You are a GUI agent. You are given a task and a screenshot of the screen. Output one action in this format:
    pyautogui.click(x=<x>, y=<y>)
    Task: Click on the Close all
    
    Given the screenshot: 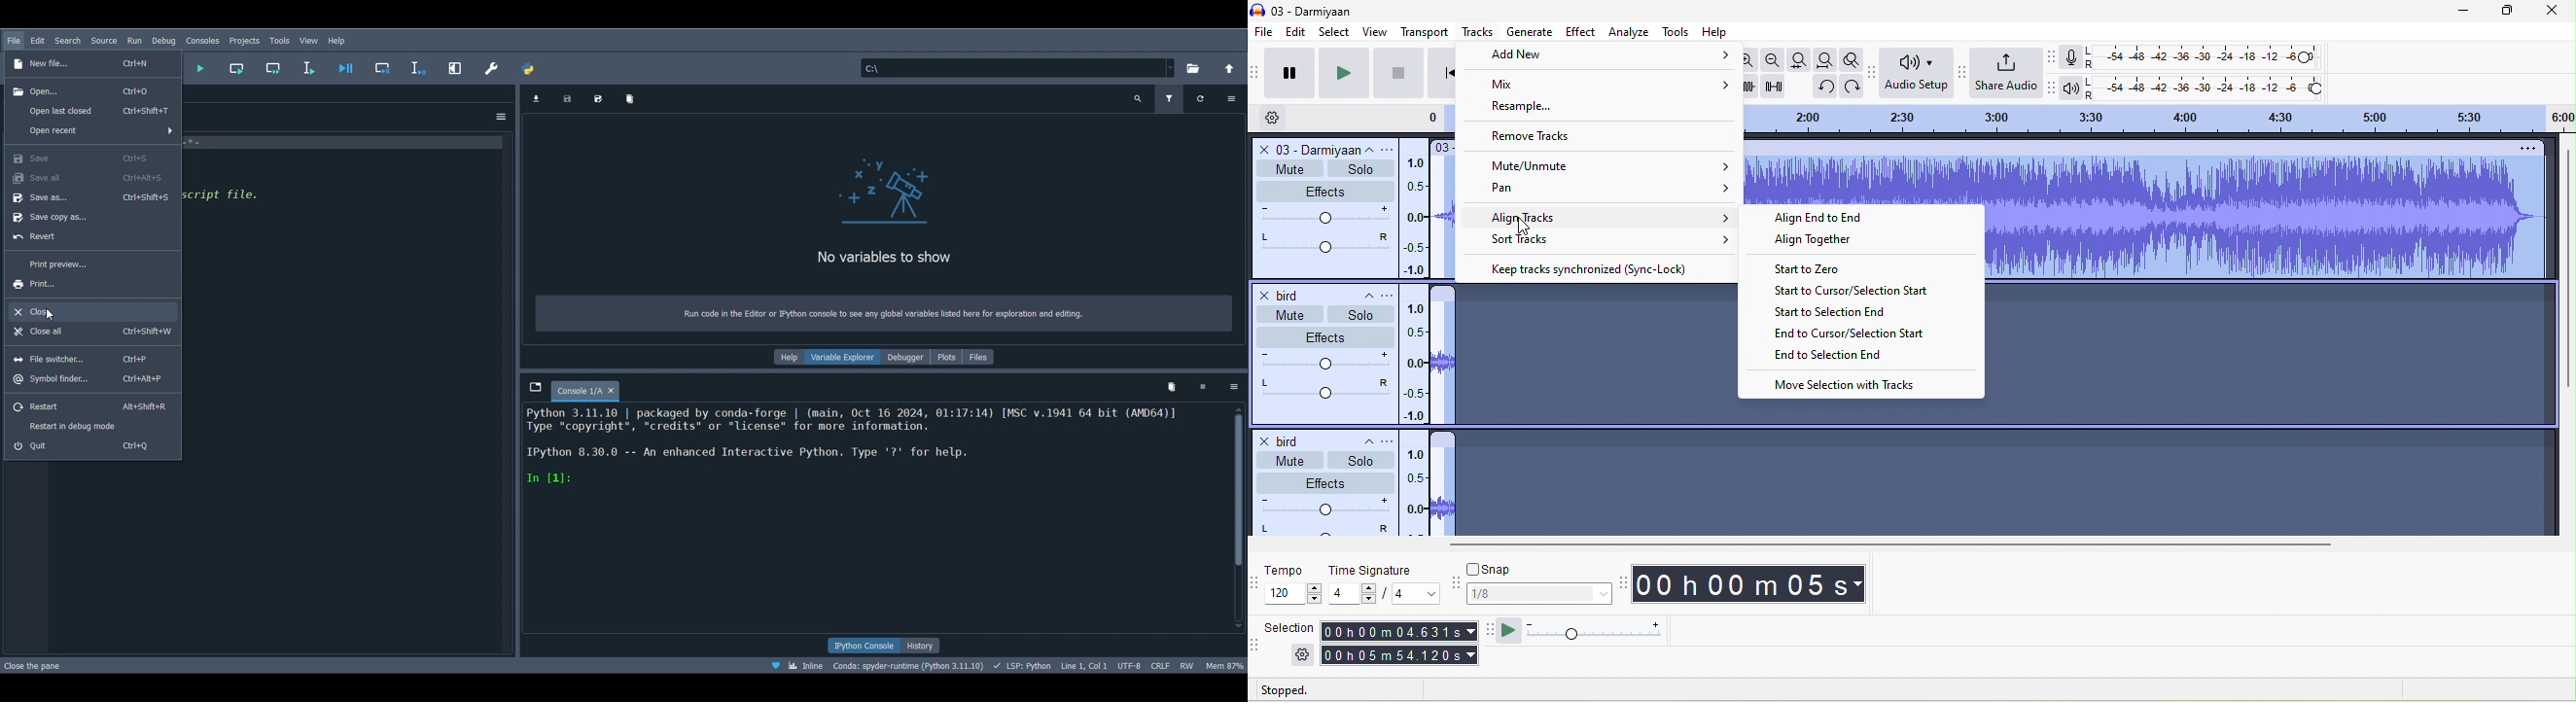 What is the action you would take?
    pyautogui.click(x=90, y=333)
    